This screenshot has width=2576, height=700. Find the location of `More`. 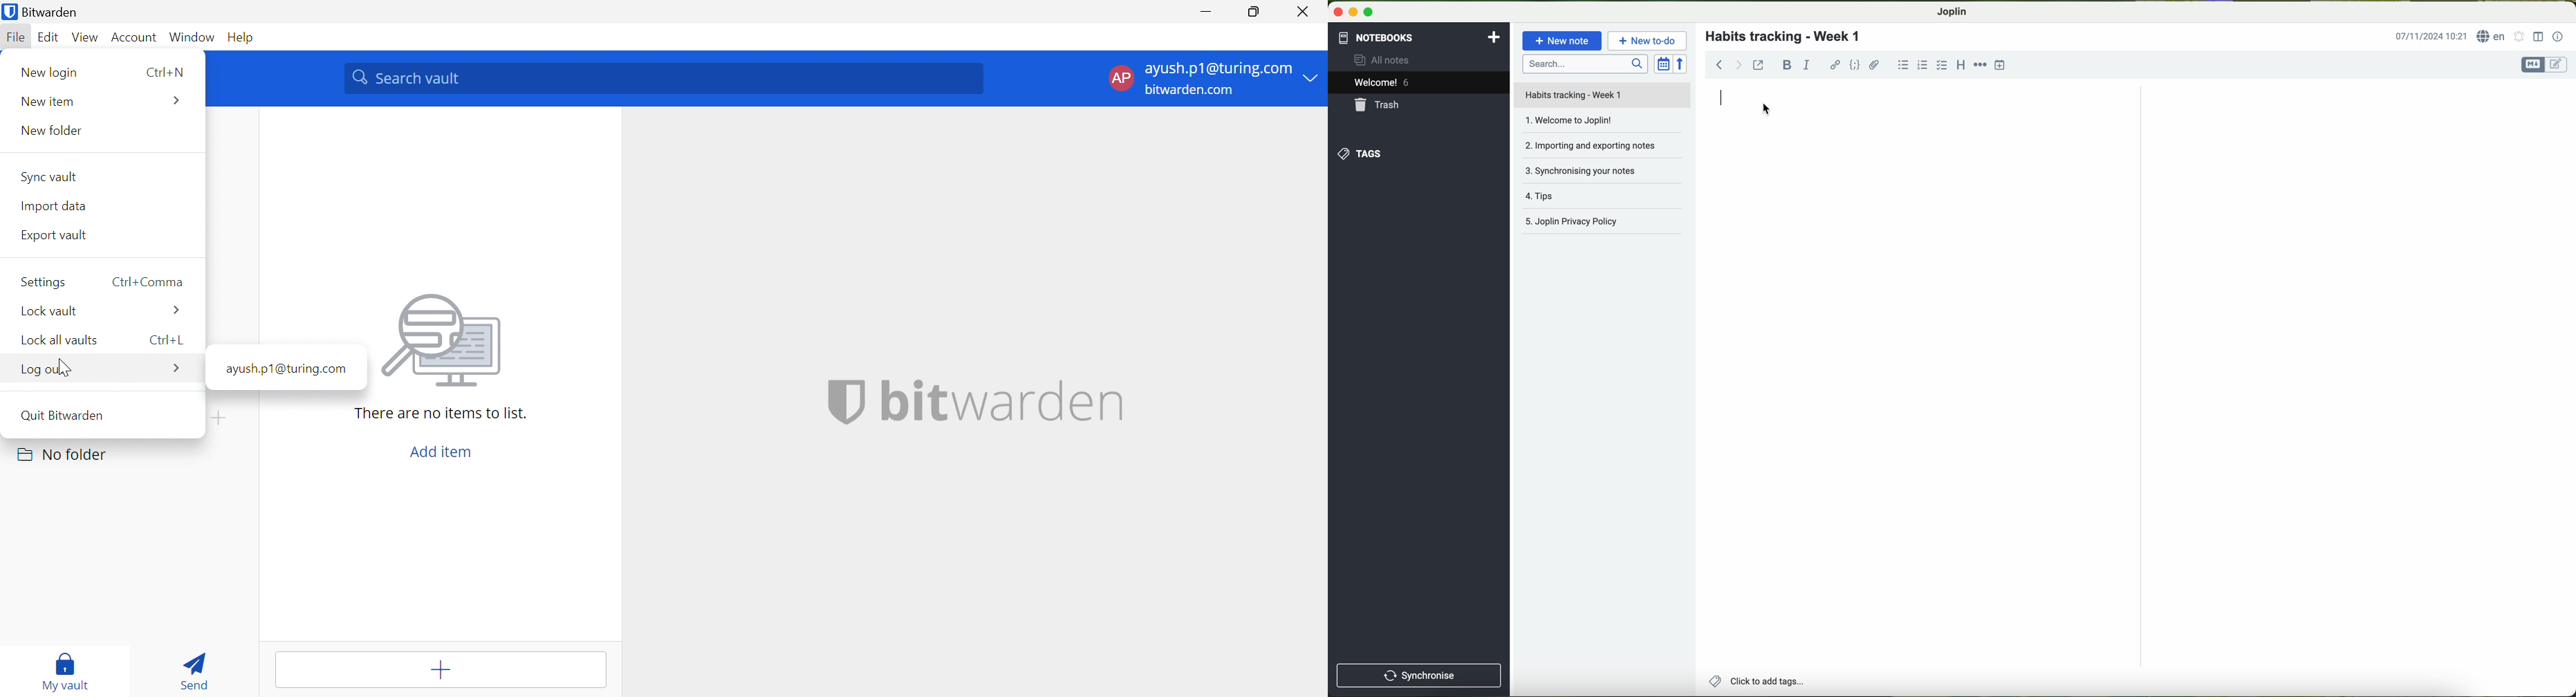

More is located at coordinates (178, 100).